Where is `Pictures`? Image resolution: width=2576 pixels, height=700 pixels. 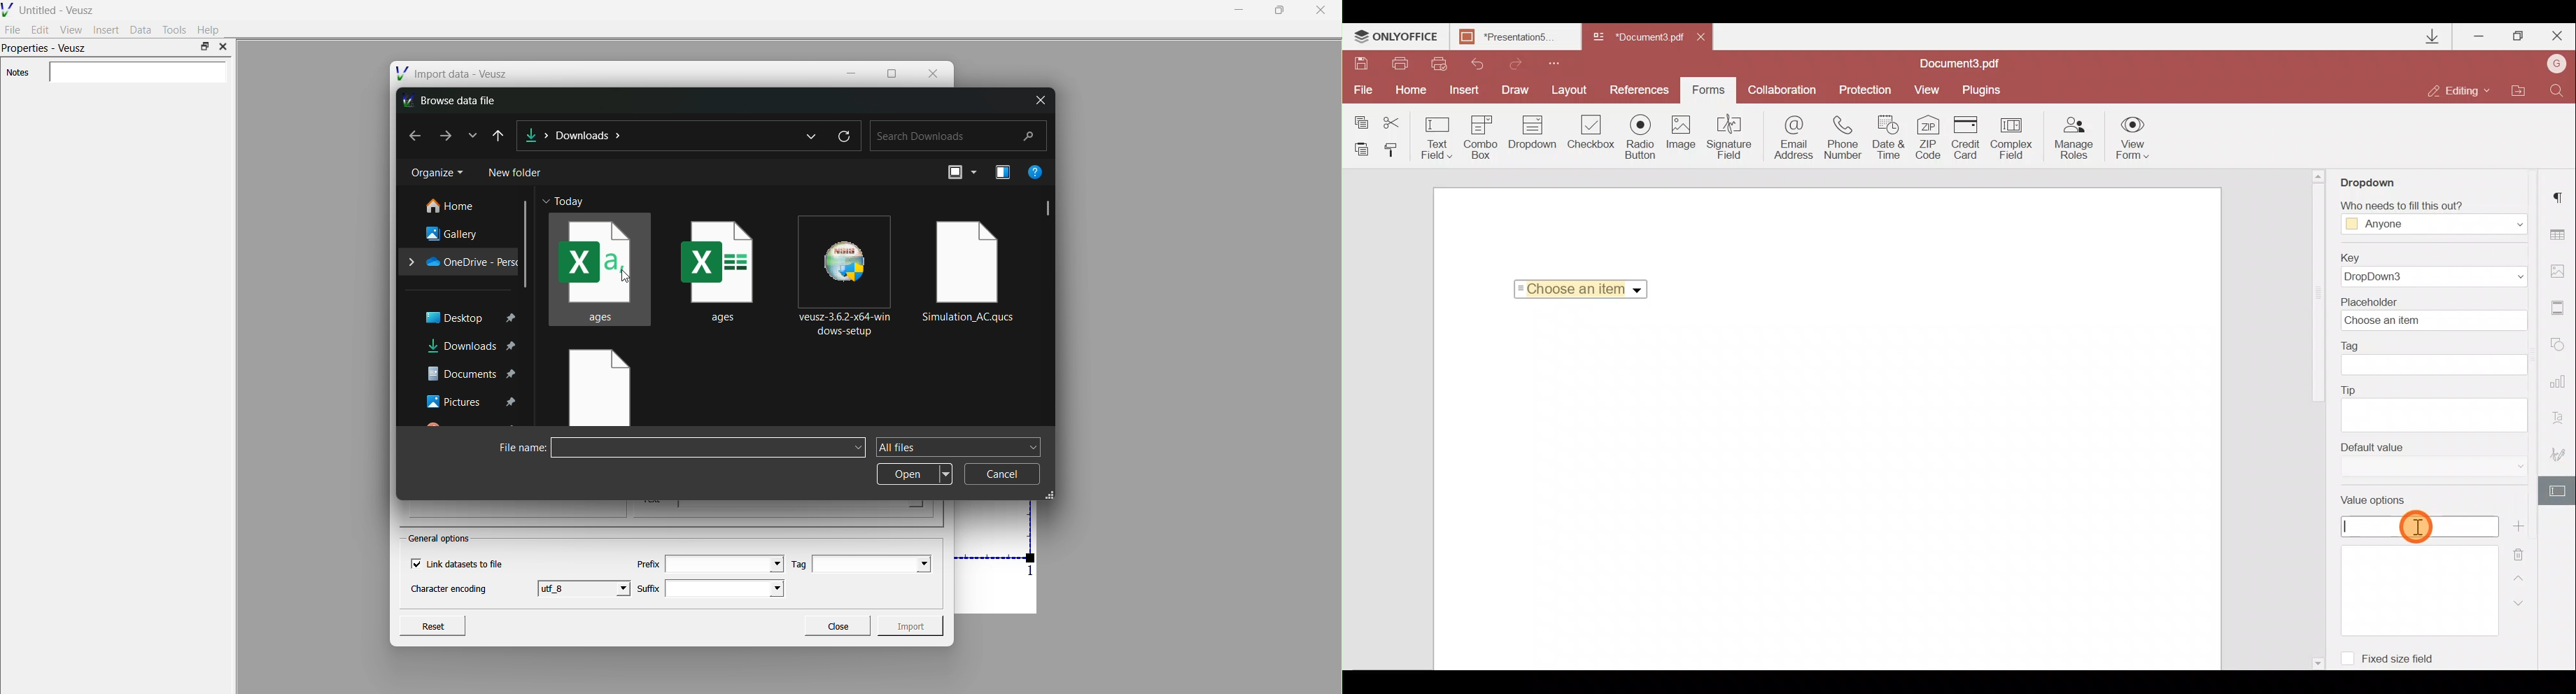
Pictures is located at coordinates (472, 401).